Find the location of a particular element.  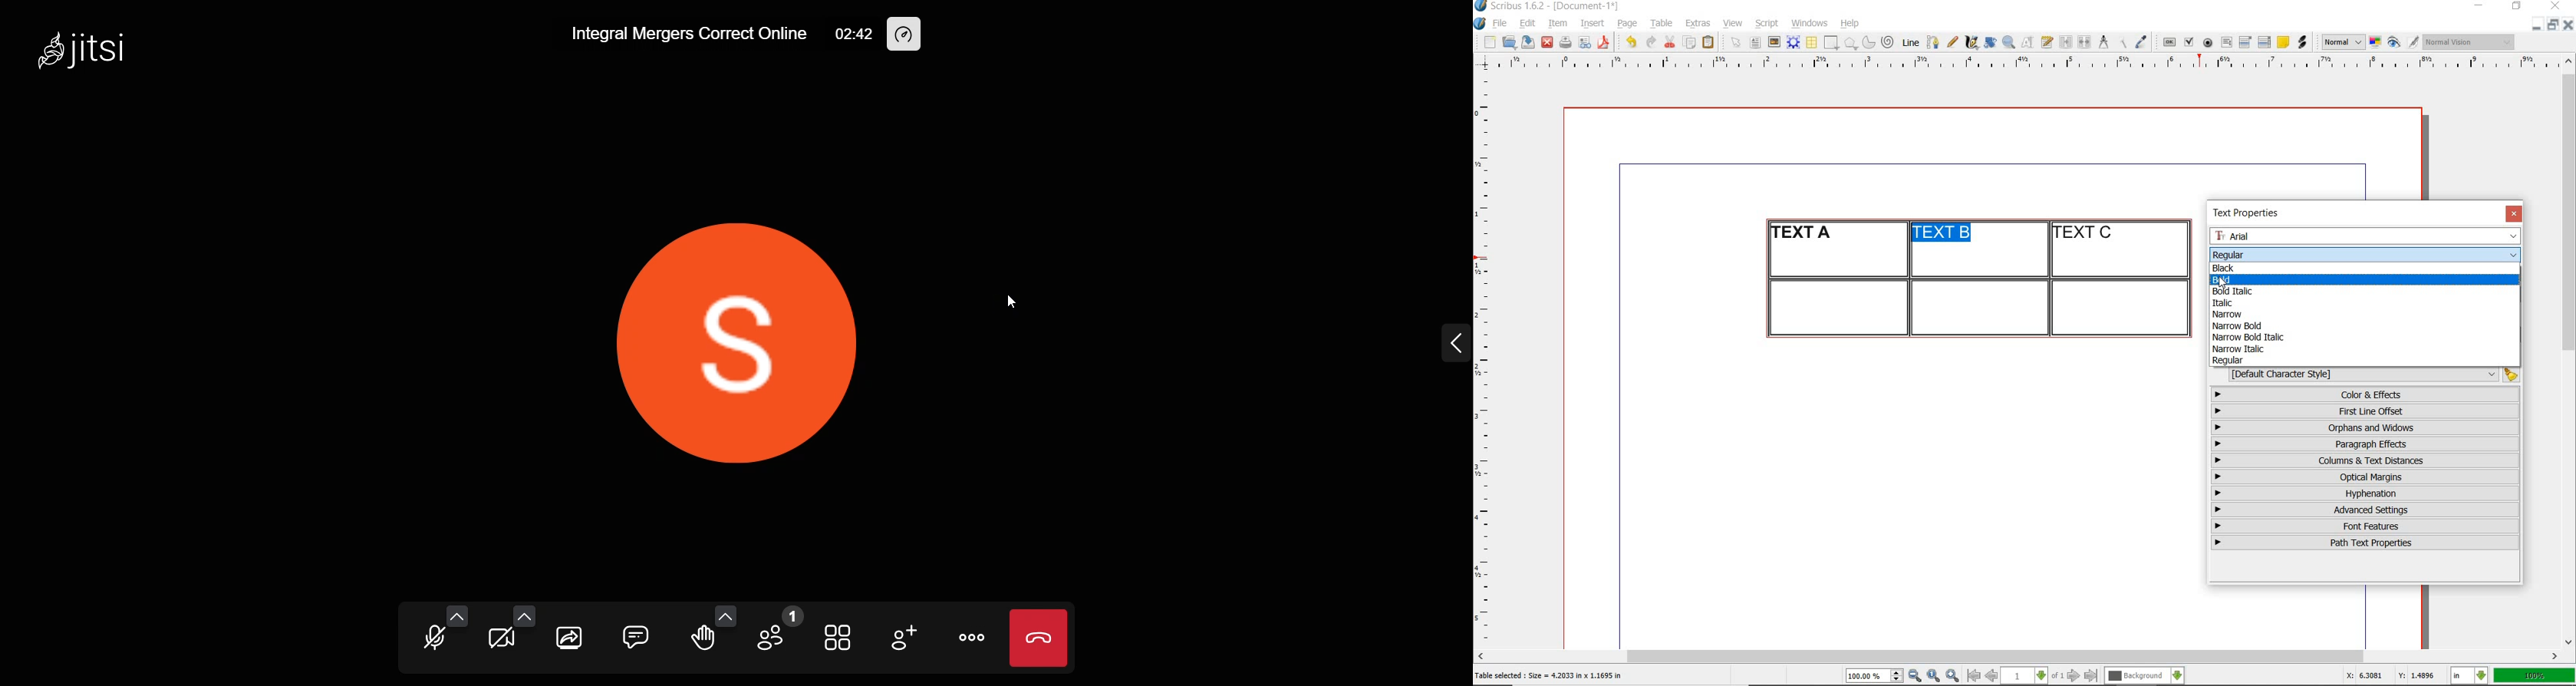

Bold is located at coordinates (2276, 280).